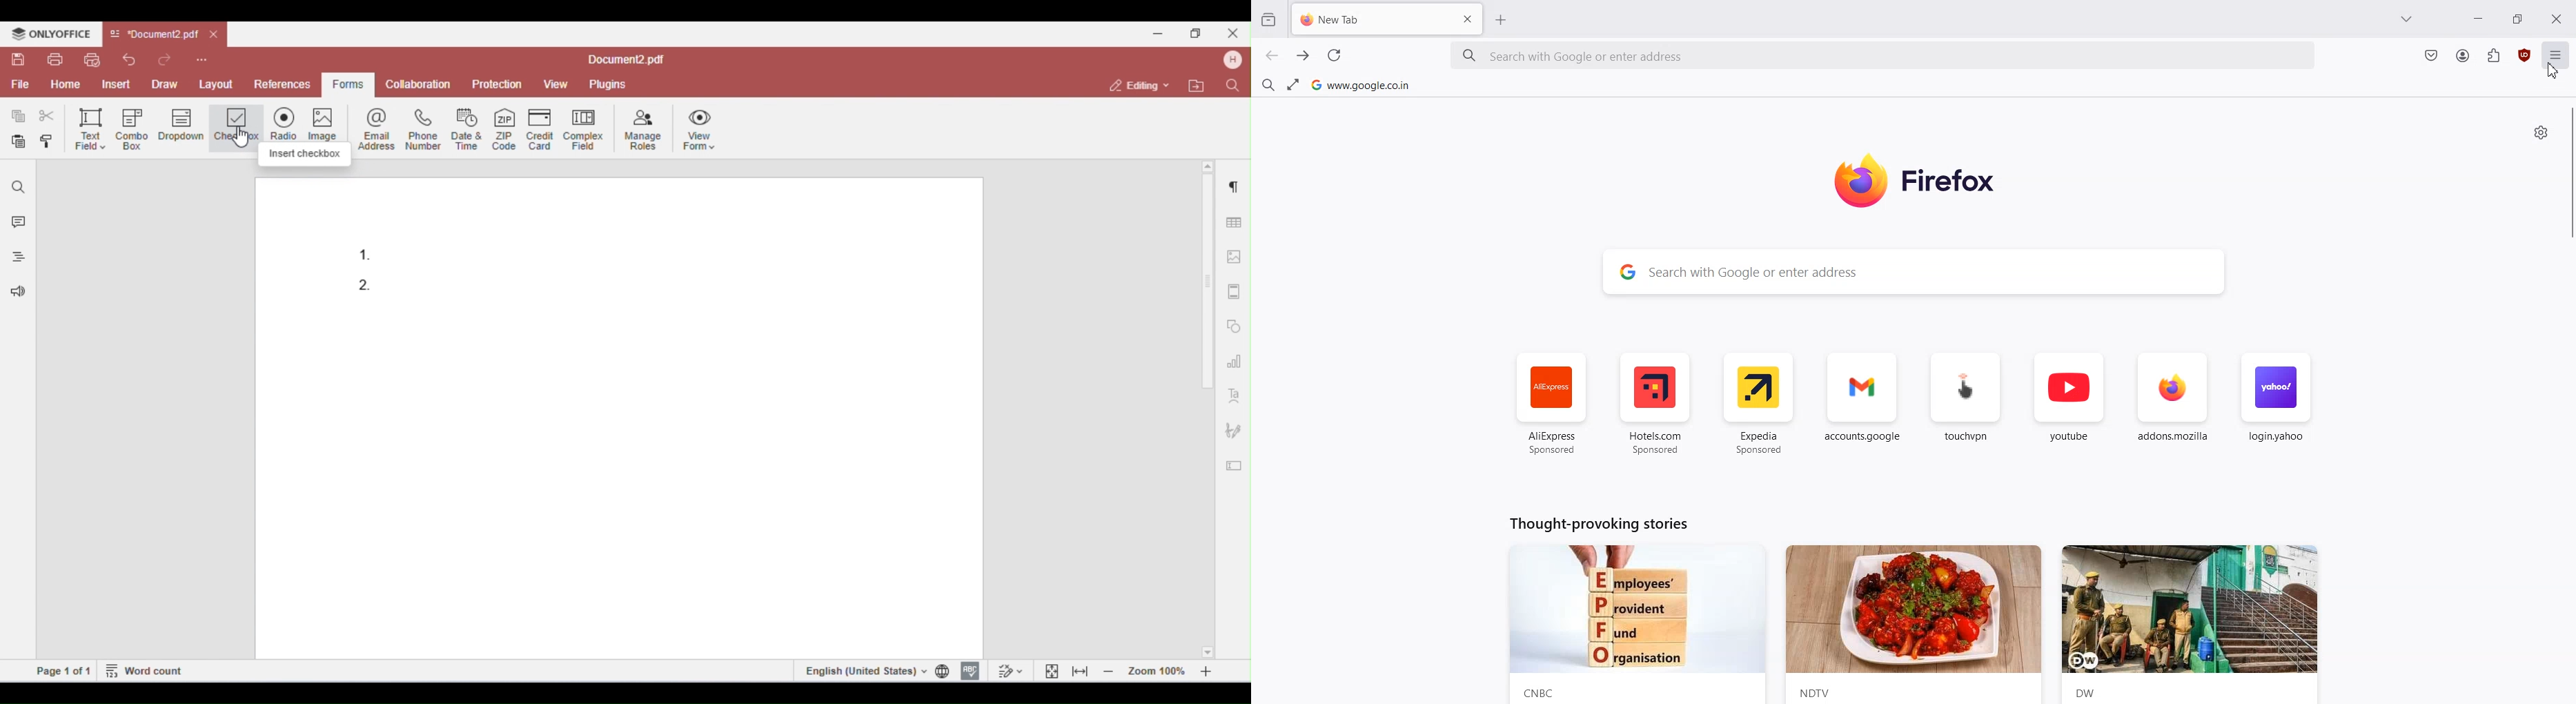 This screenshot has height=728, width=2576. I want to click on Vertical Scroll bar, so click(2568, 174).